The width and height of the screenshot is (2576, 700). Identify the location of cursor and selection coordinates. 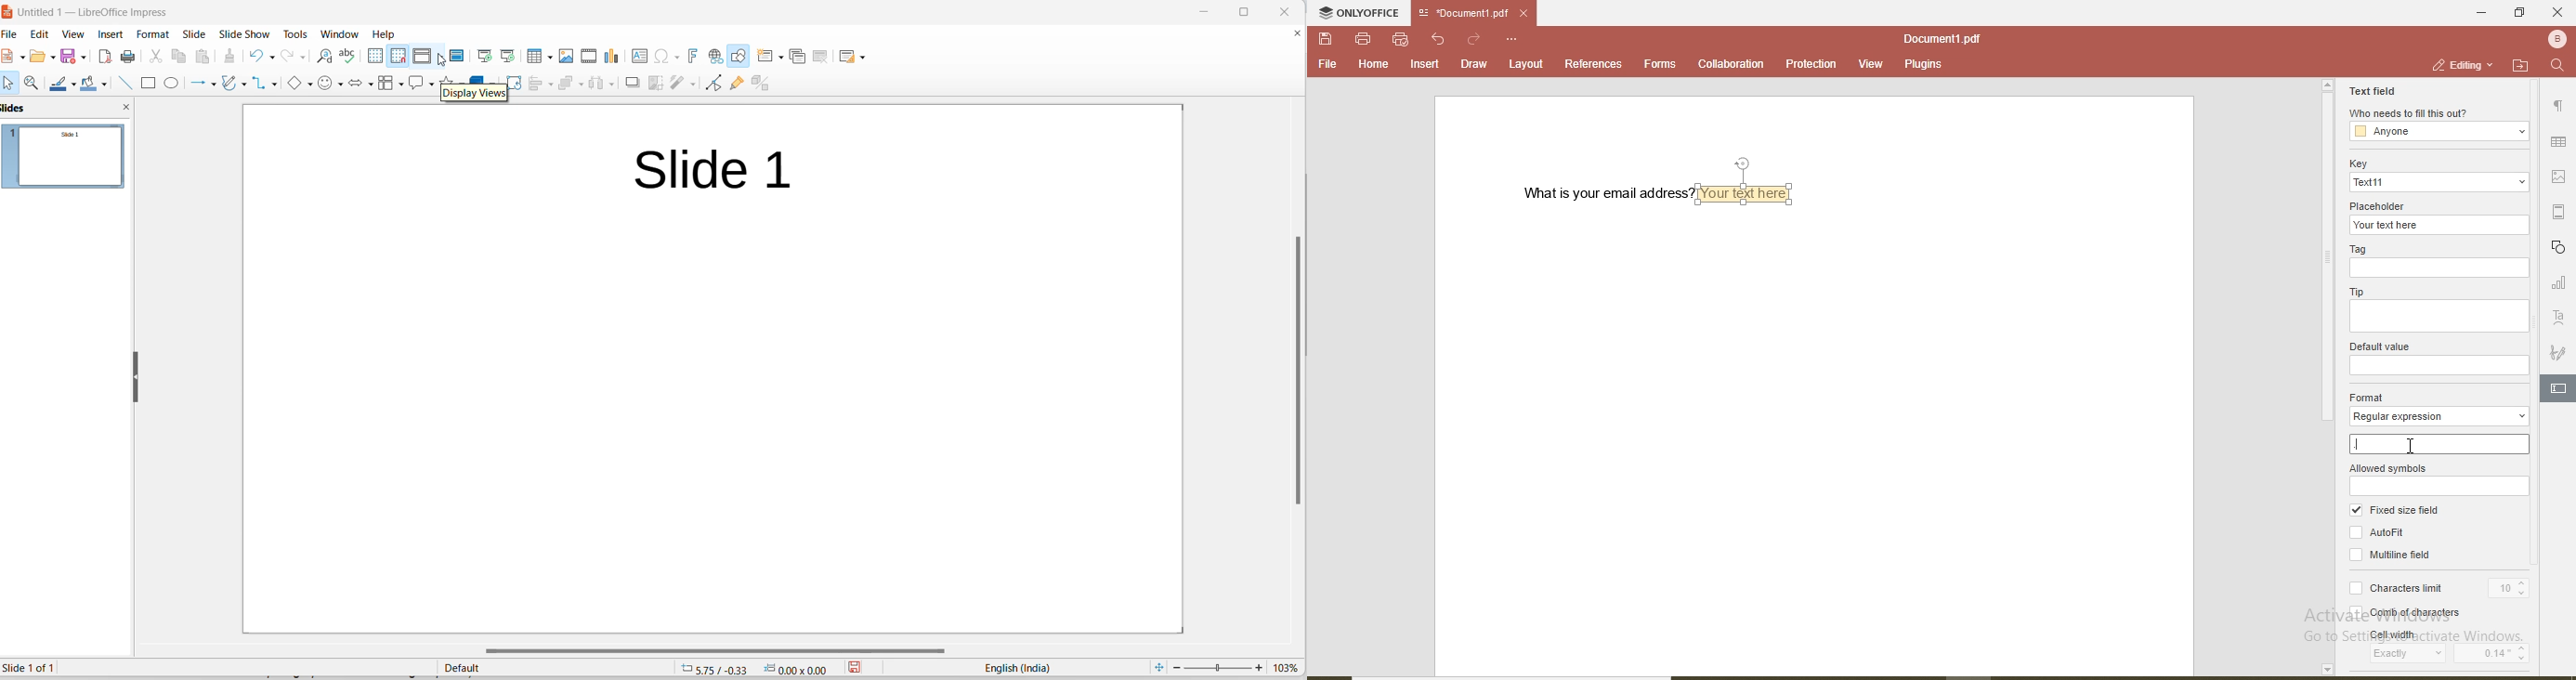
(759, 668).